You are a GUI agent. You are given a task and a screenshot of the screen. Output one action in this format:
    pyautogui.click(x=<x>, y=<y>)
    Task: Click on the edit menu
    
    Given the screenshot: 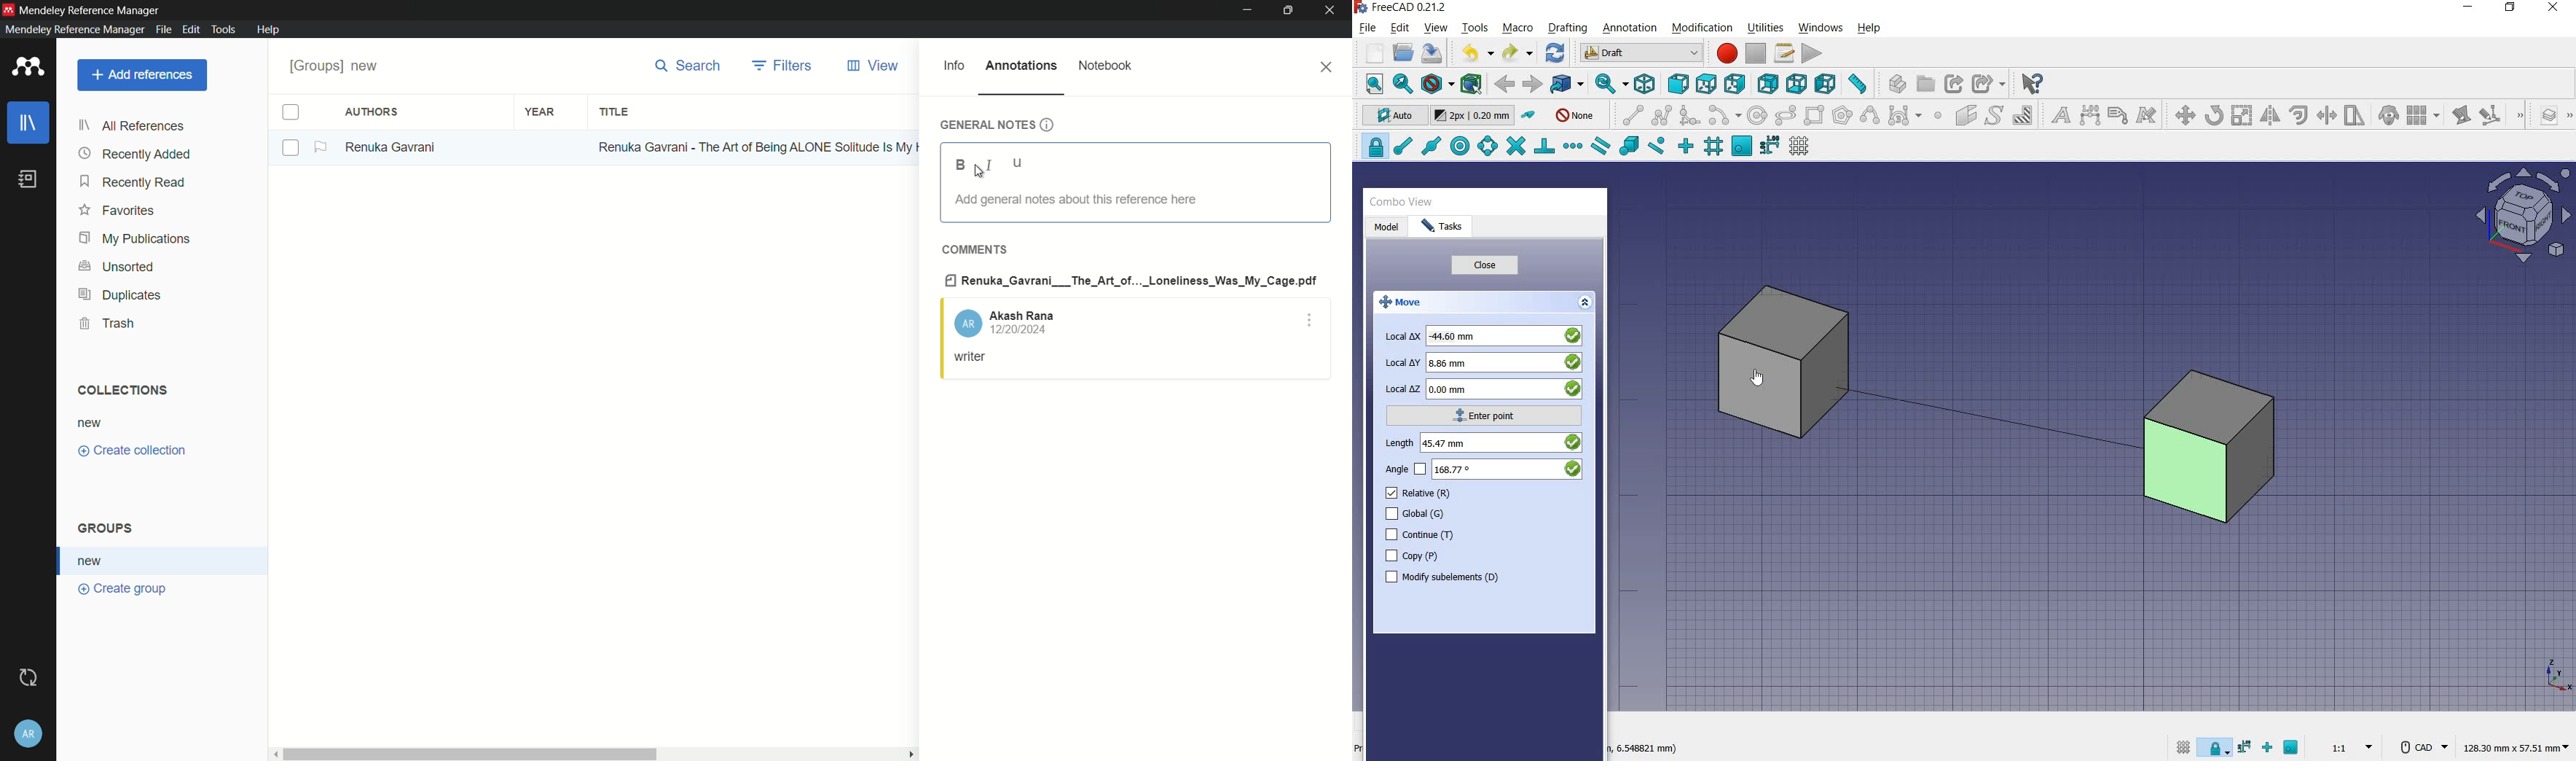 What is the action you would take?
    pyautogui.click(x=191, y=30)
    